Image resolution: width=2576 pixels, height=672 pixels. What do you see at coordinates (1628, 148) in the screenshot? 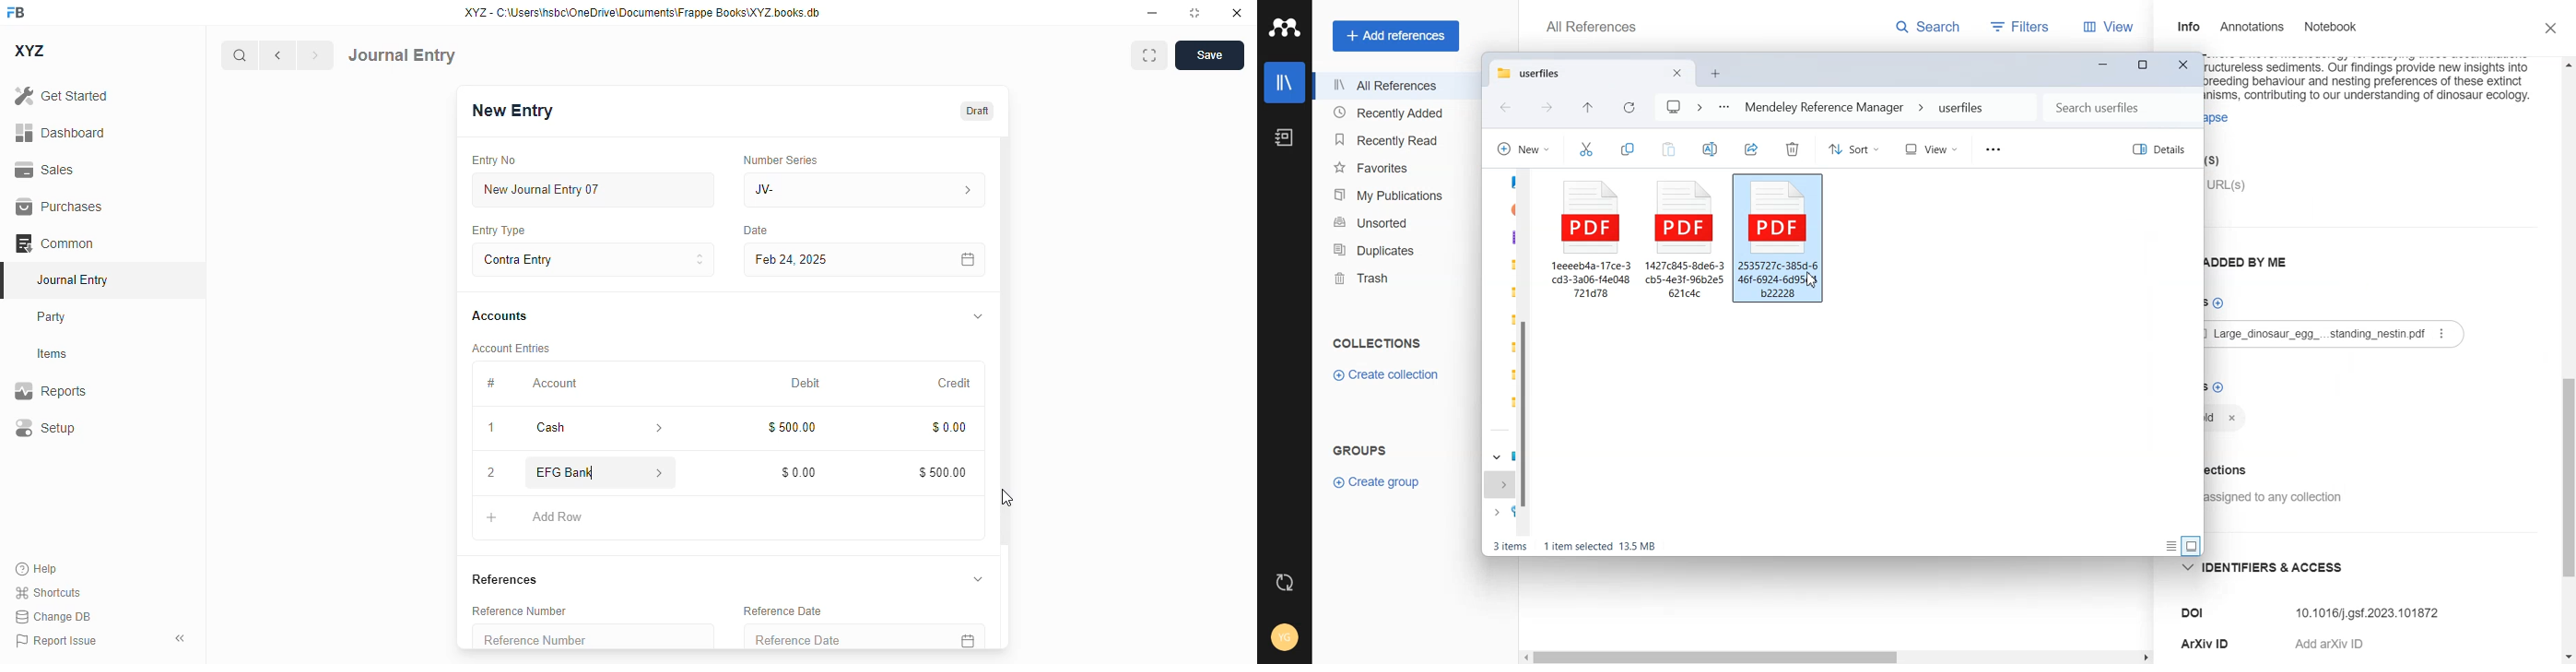
I see `Copy` at bounding box center [1628, 148].